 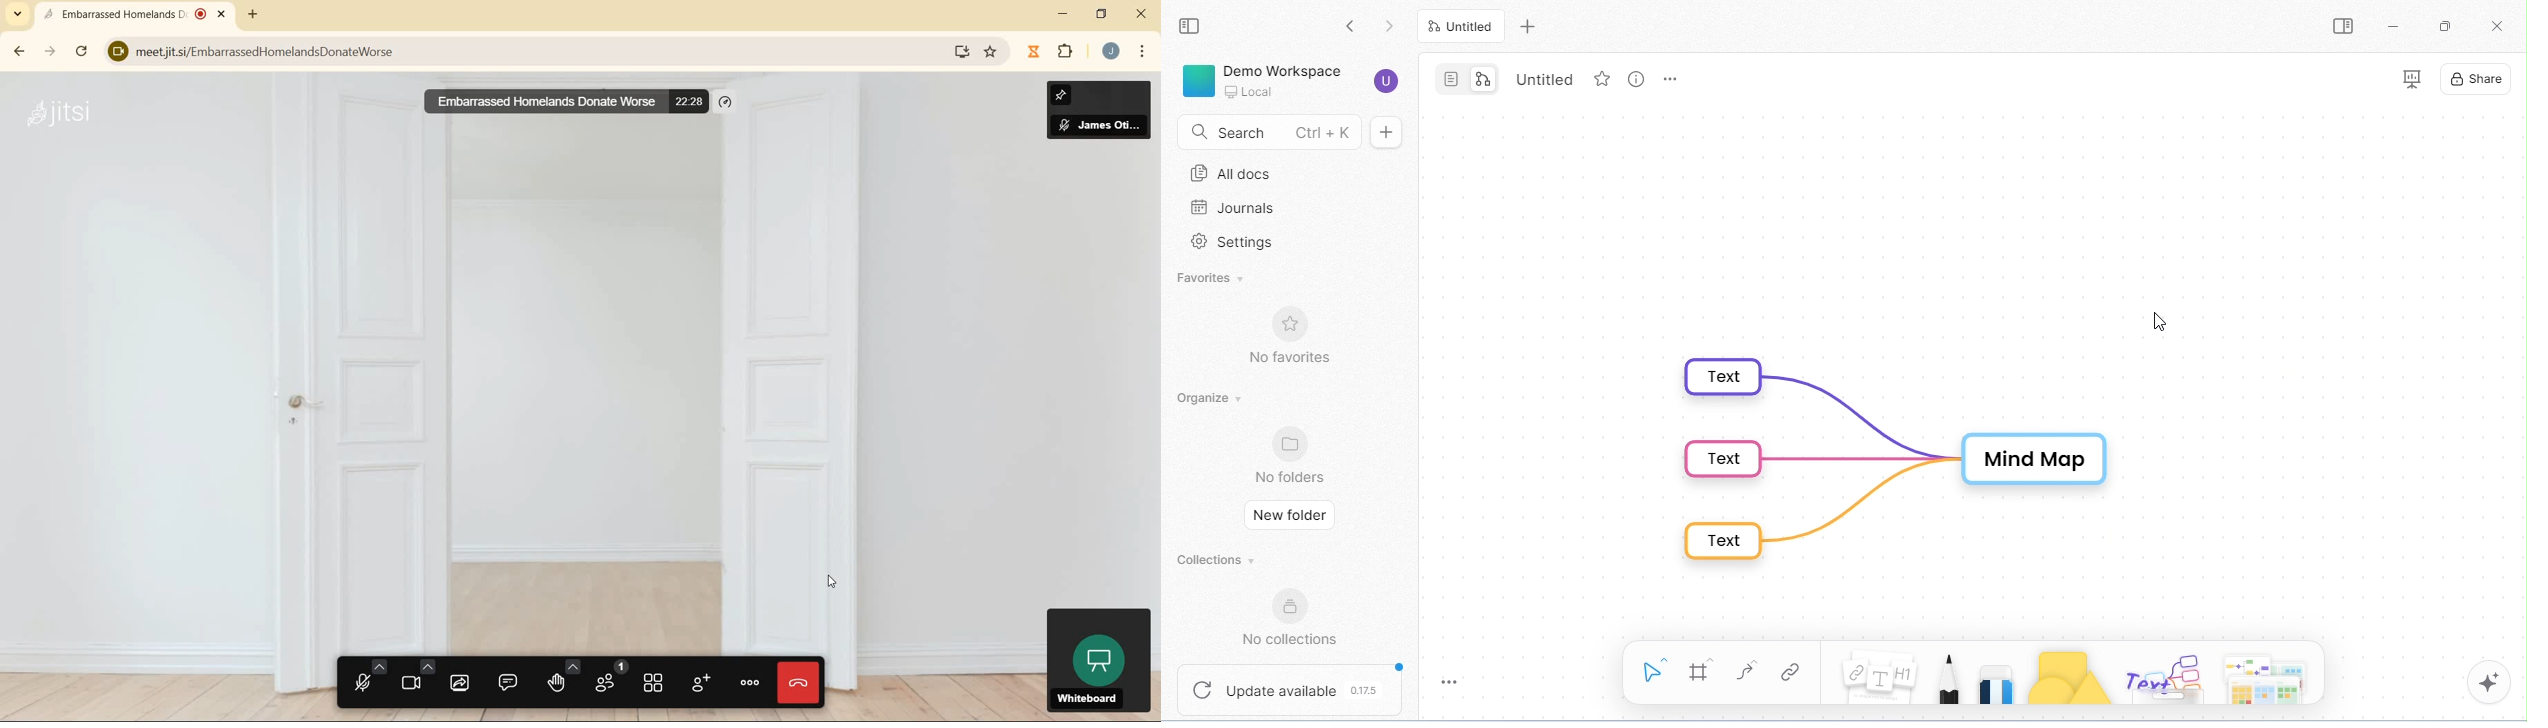 What do you see at coordinates (1653, 669) in the screenshot?
I see `select` at bounding box center [1653, 669].